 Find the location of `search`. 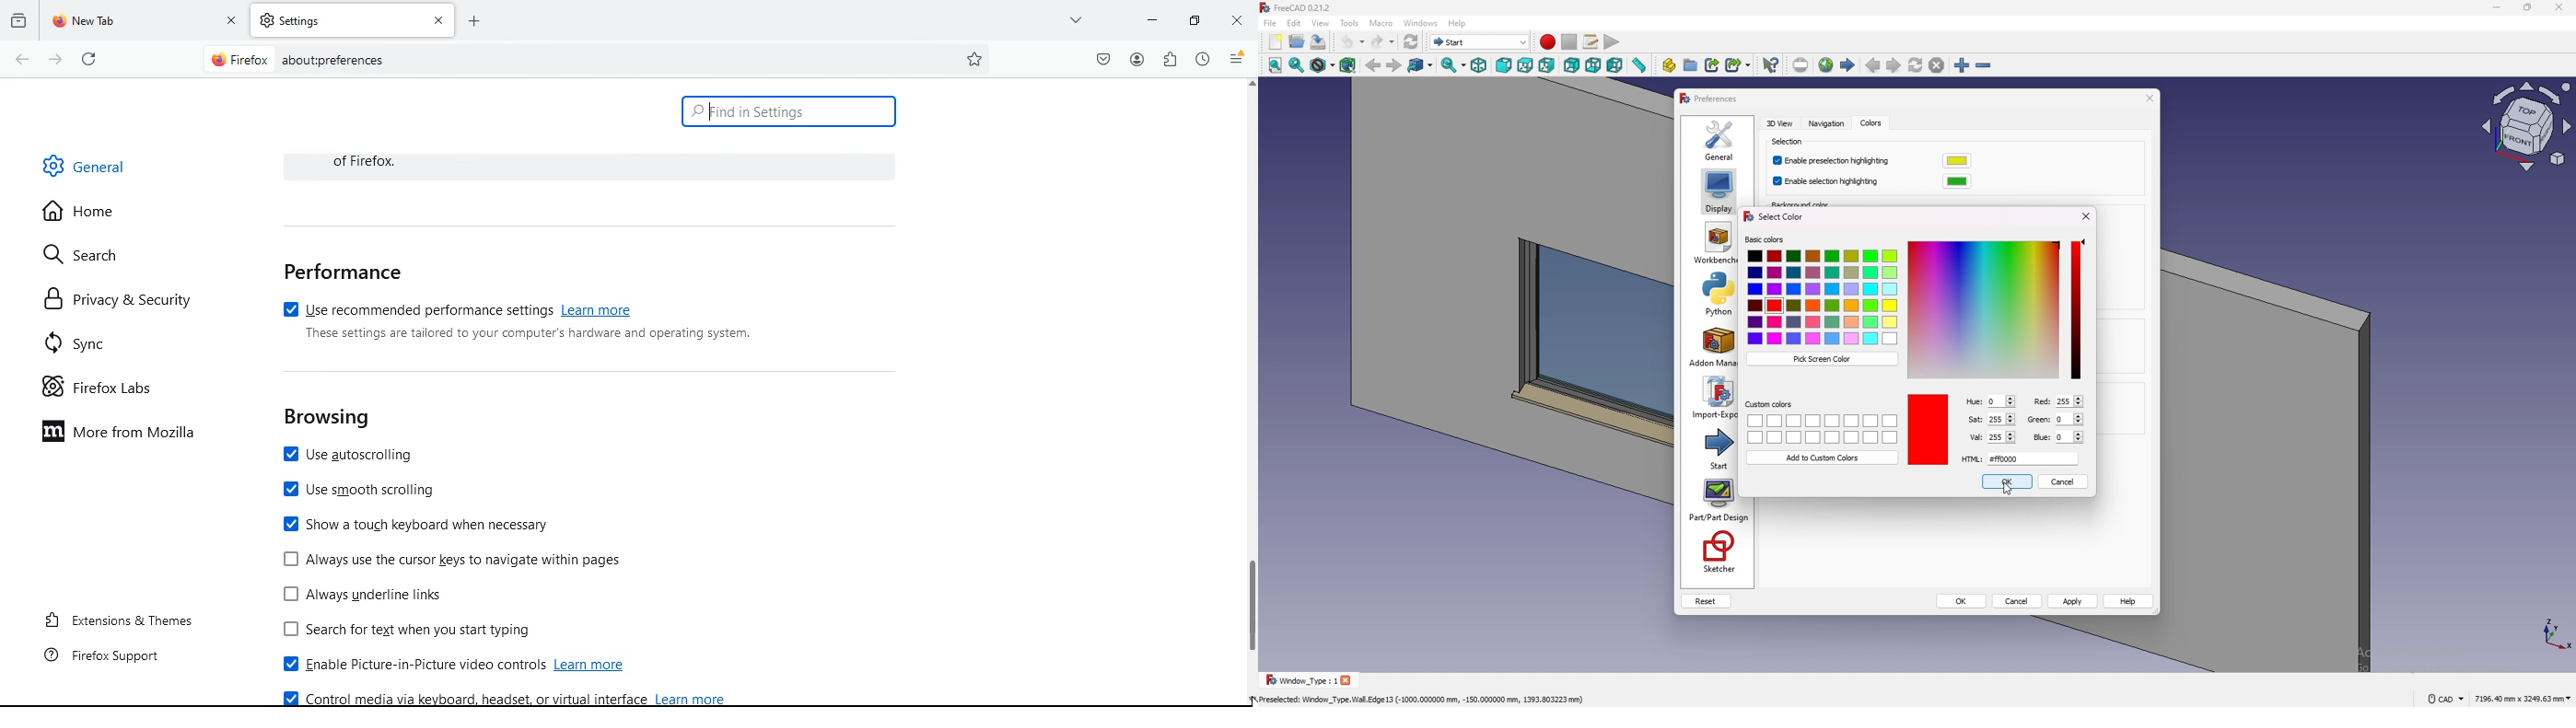

search is located at coordinates (89, 257).